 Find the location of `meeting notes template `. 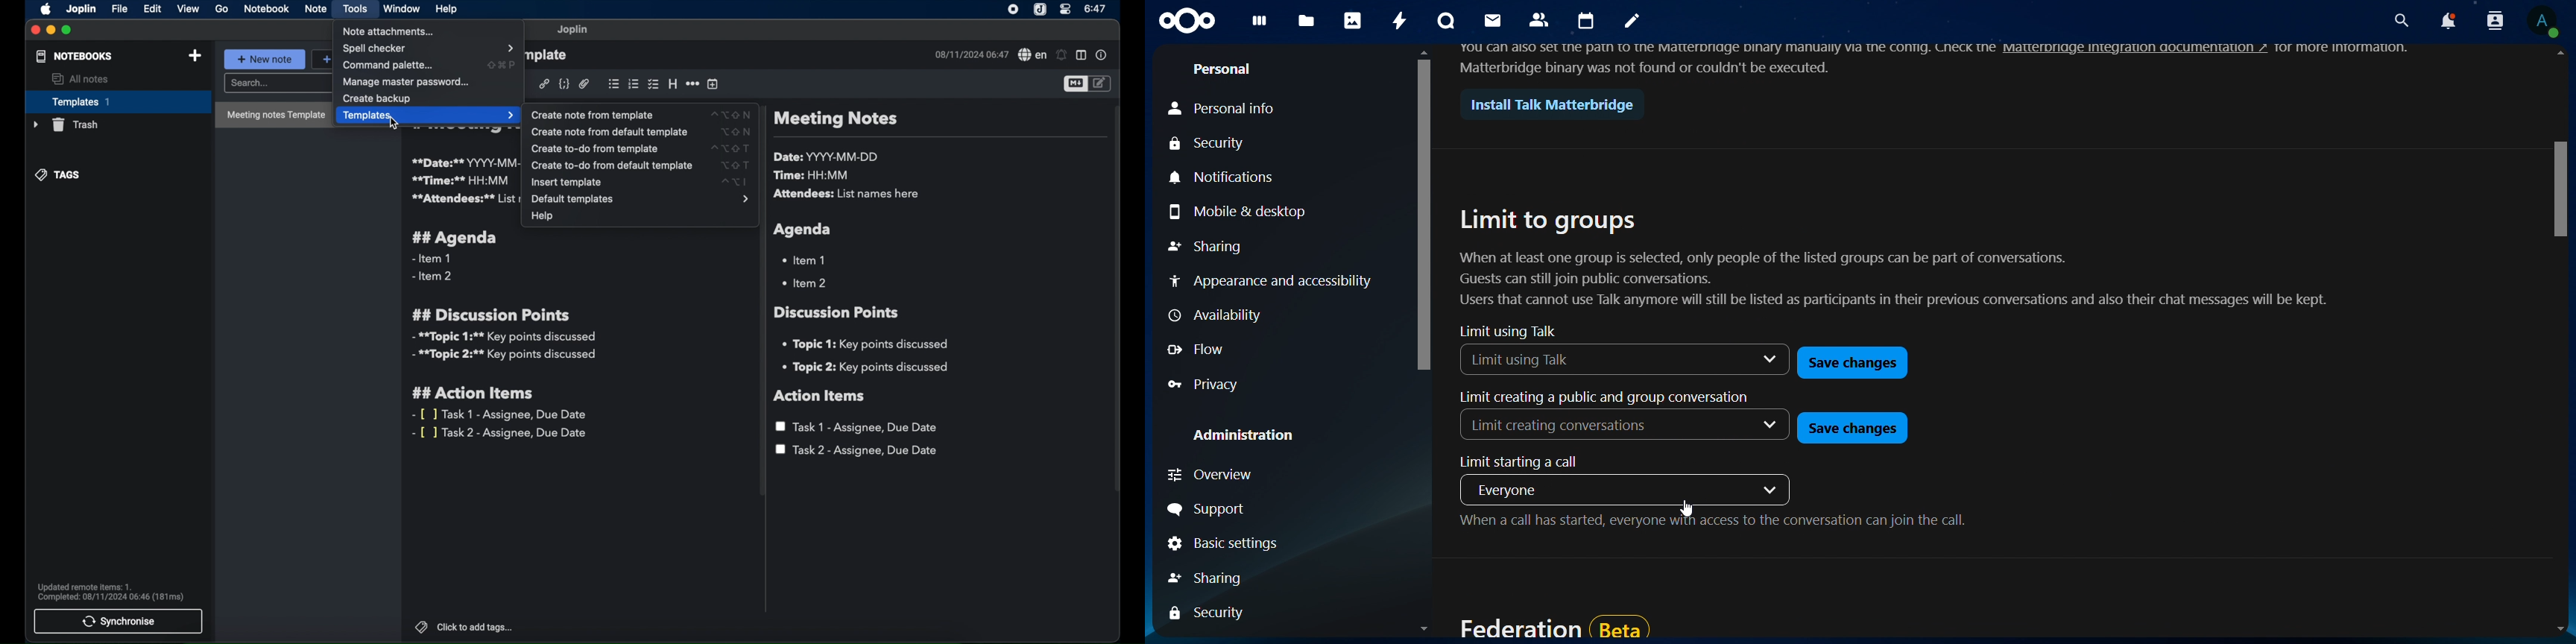

meeting notes template  is located at coordinates (273, 116).